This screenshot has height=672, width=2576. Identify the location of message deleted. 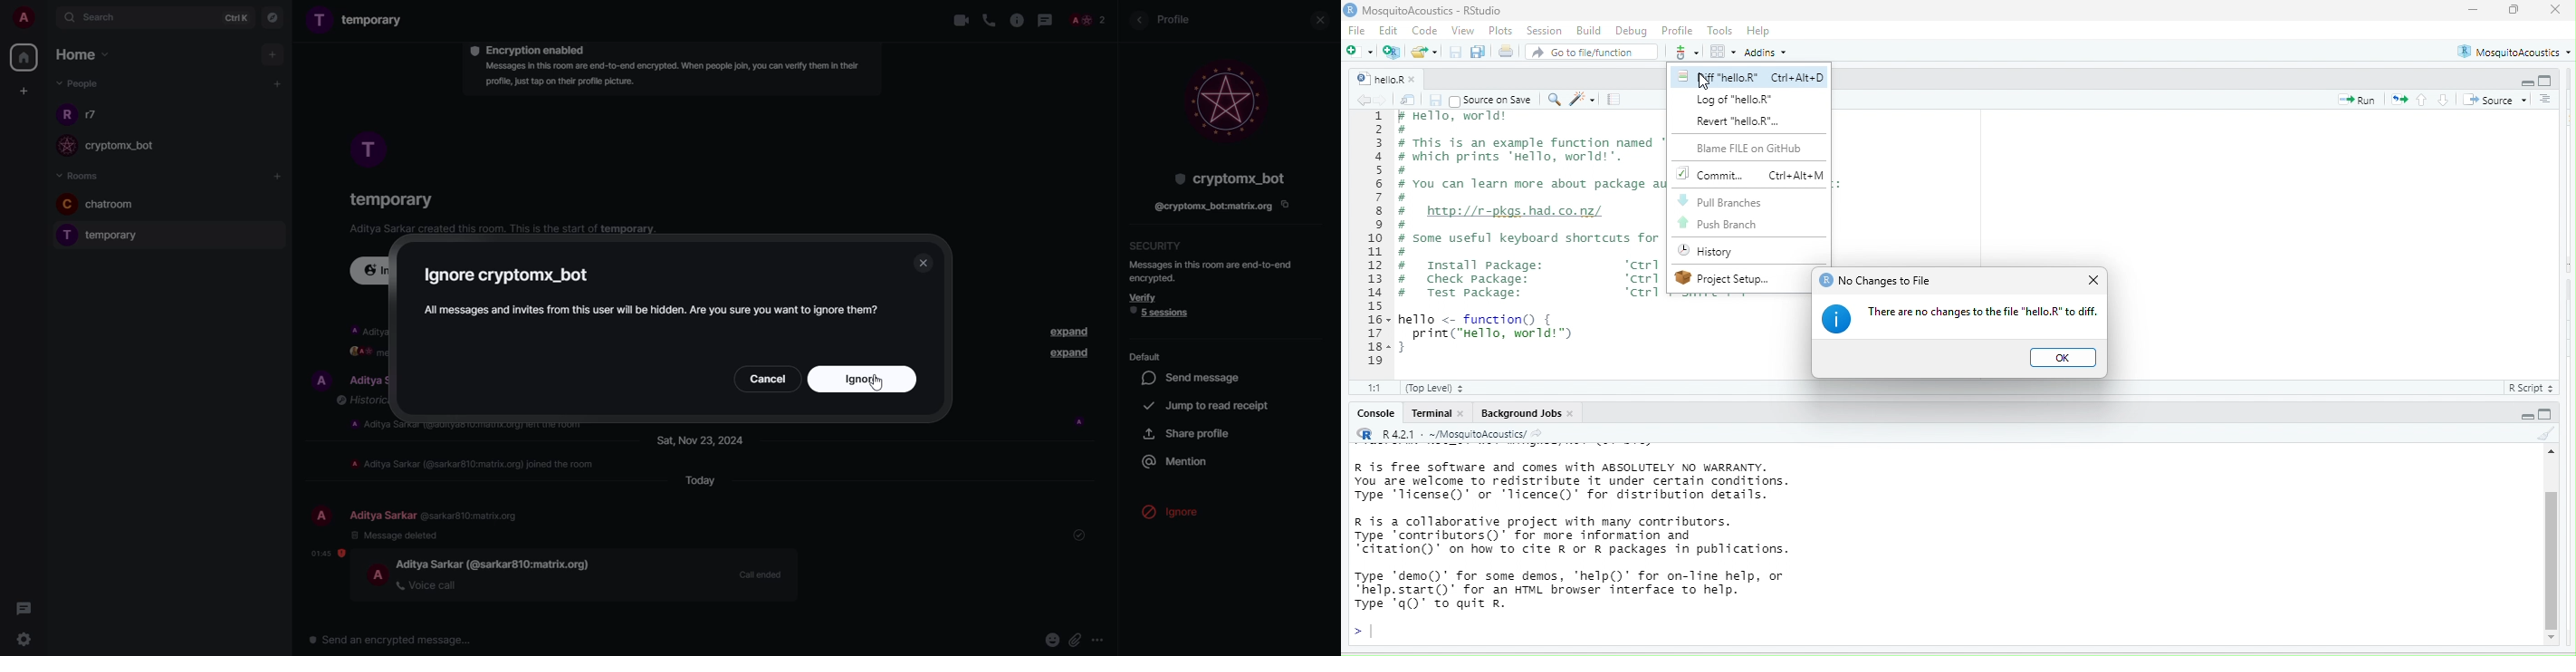
(396, 535).